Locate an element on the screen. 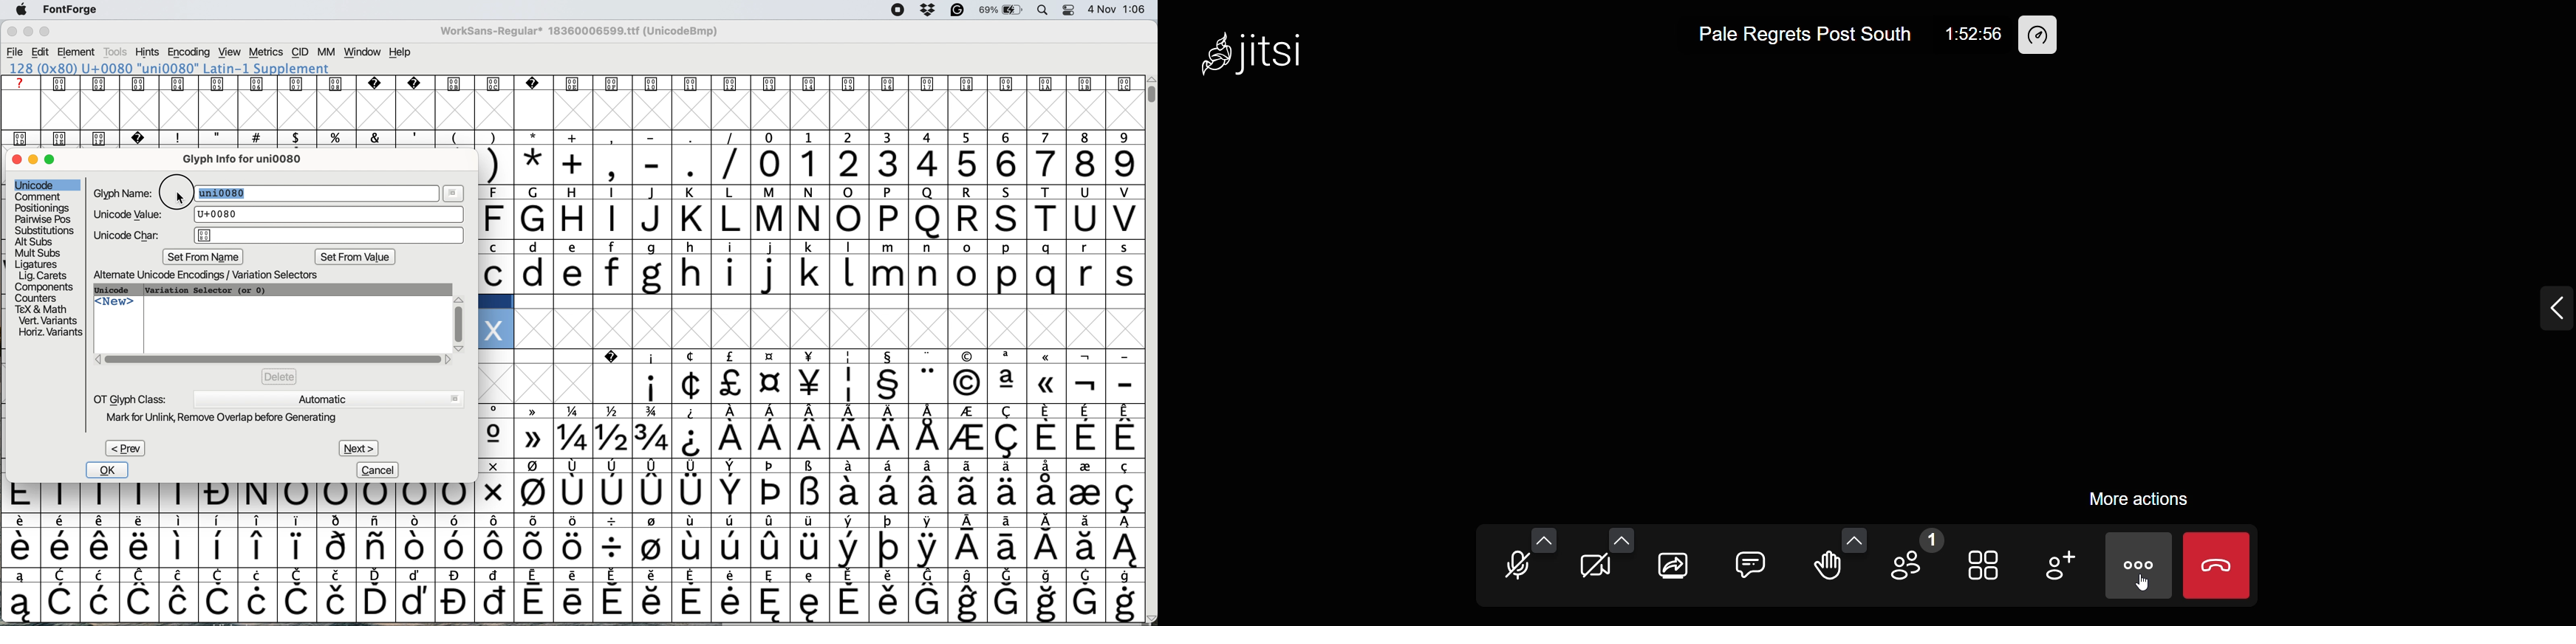 The image size is (2576, 644). date and time is located at coordinates (1118, 9).